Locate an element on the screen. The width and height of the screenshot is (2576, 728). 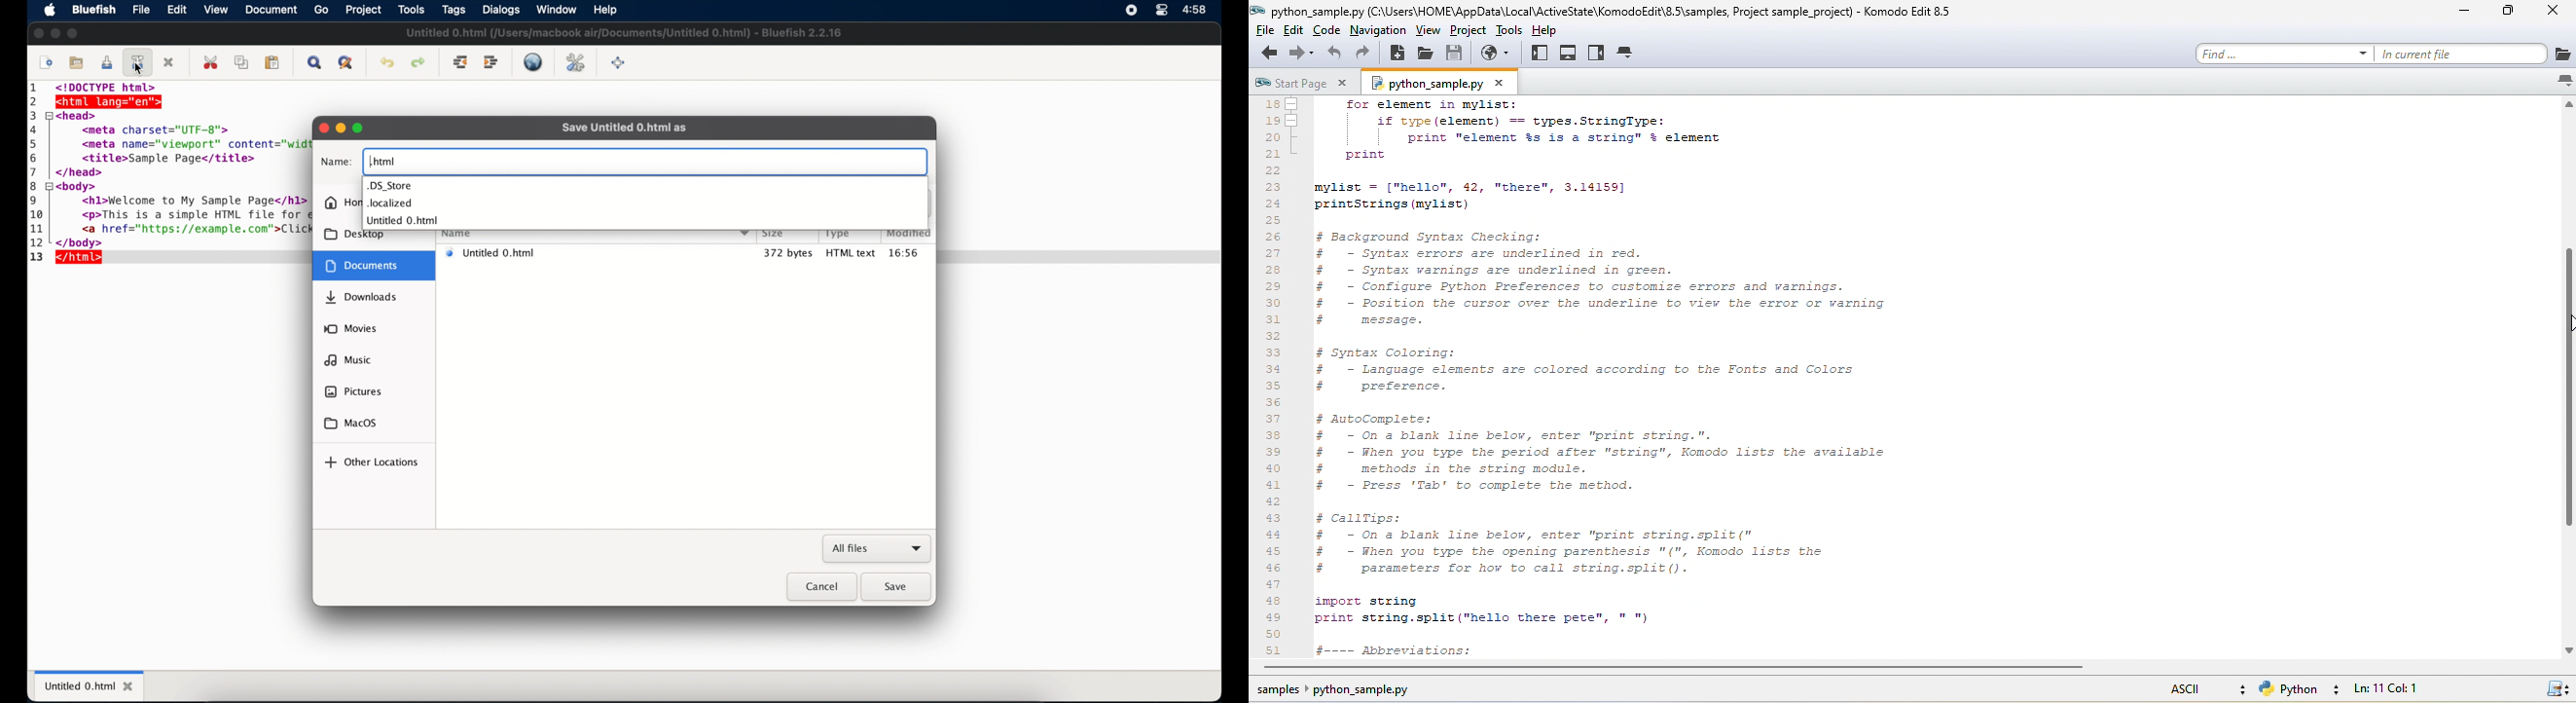
<h1>Welcome to My Sample Page</h1> is located at coordinates (184, 202).